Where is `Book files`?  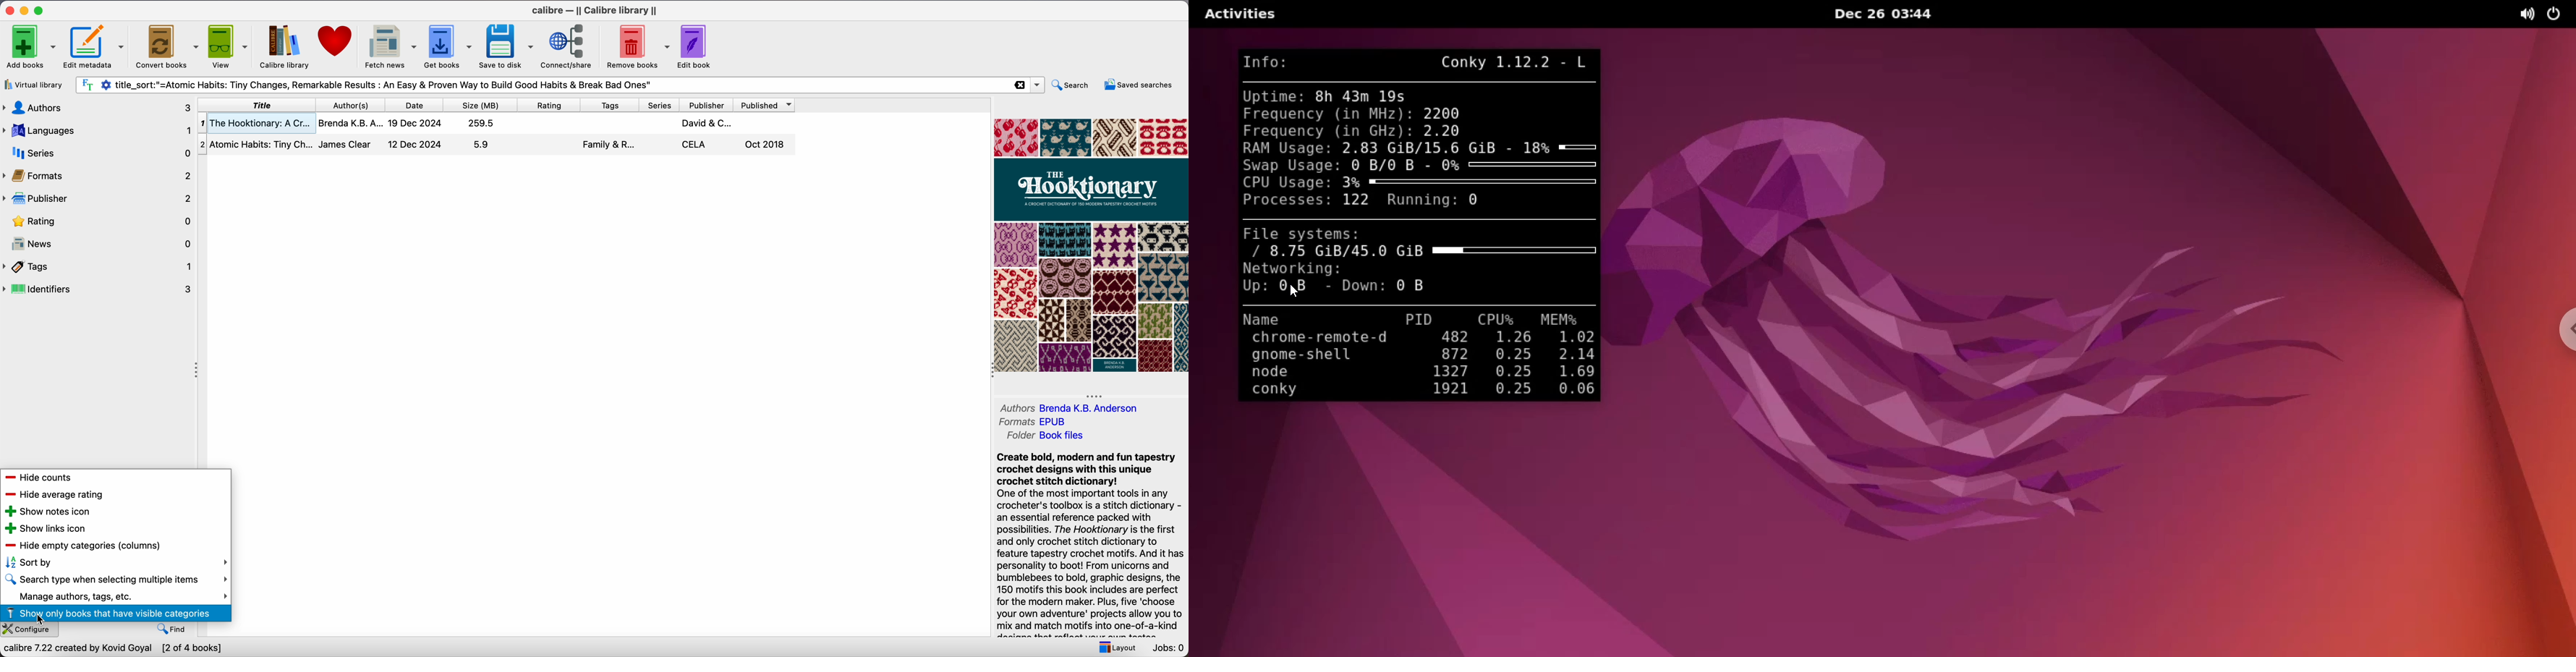 Book files is located at coordinates (1063, 436).